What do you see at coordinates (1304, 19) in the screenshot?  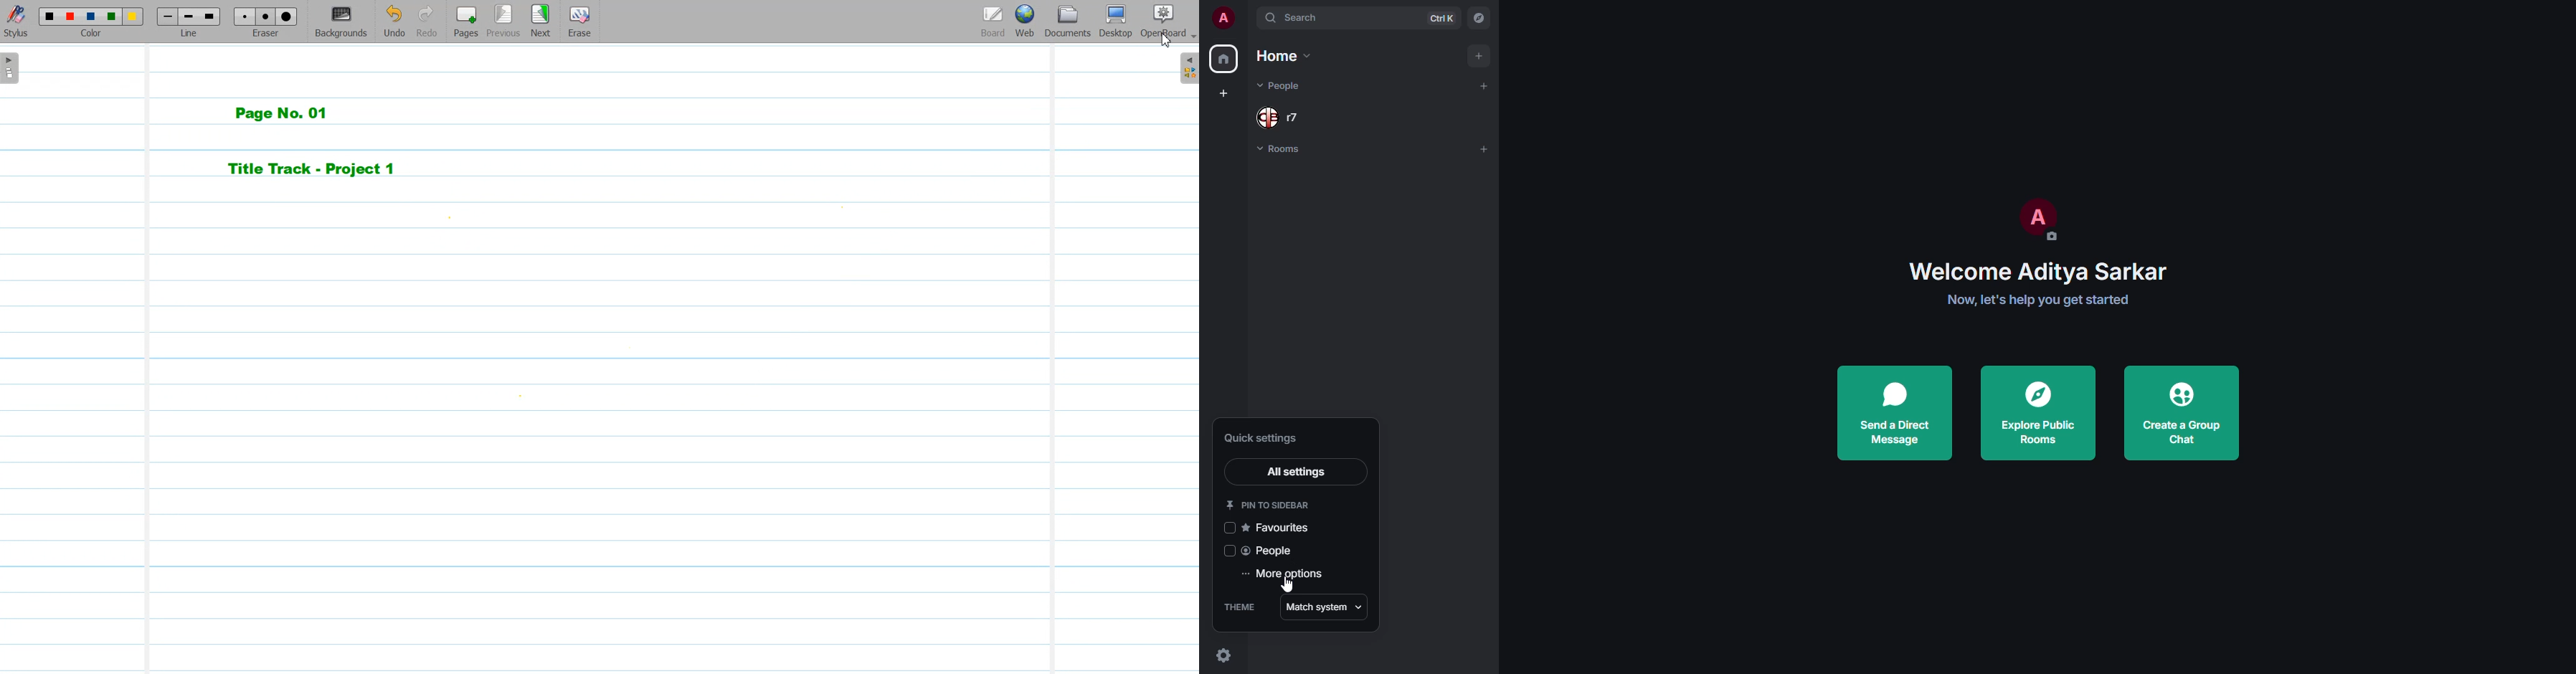 I see `search` at bounding box center [1304, 19].